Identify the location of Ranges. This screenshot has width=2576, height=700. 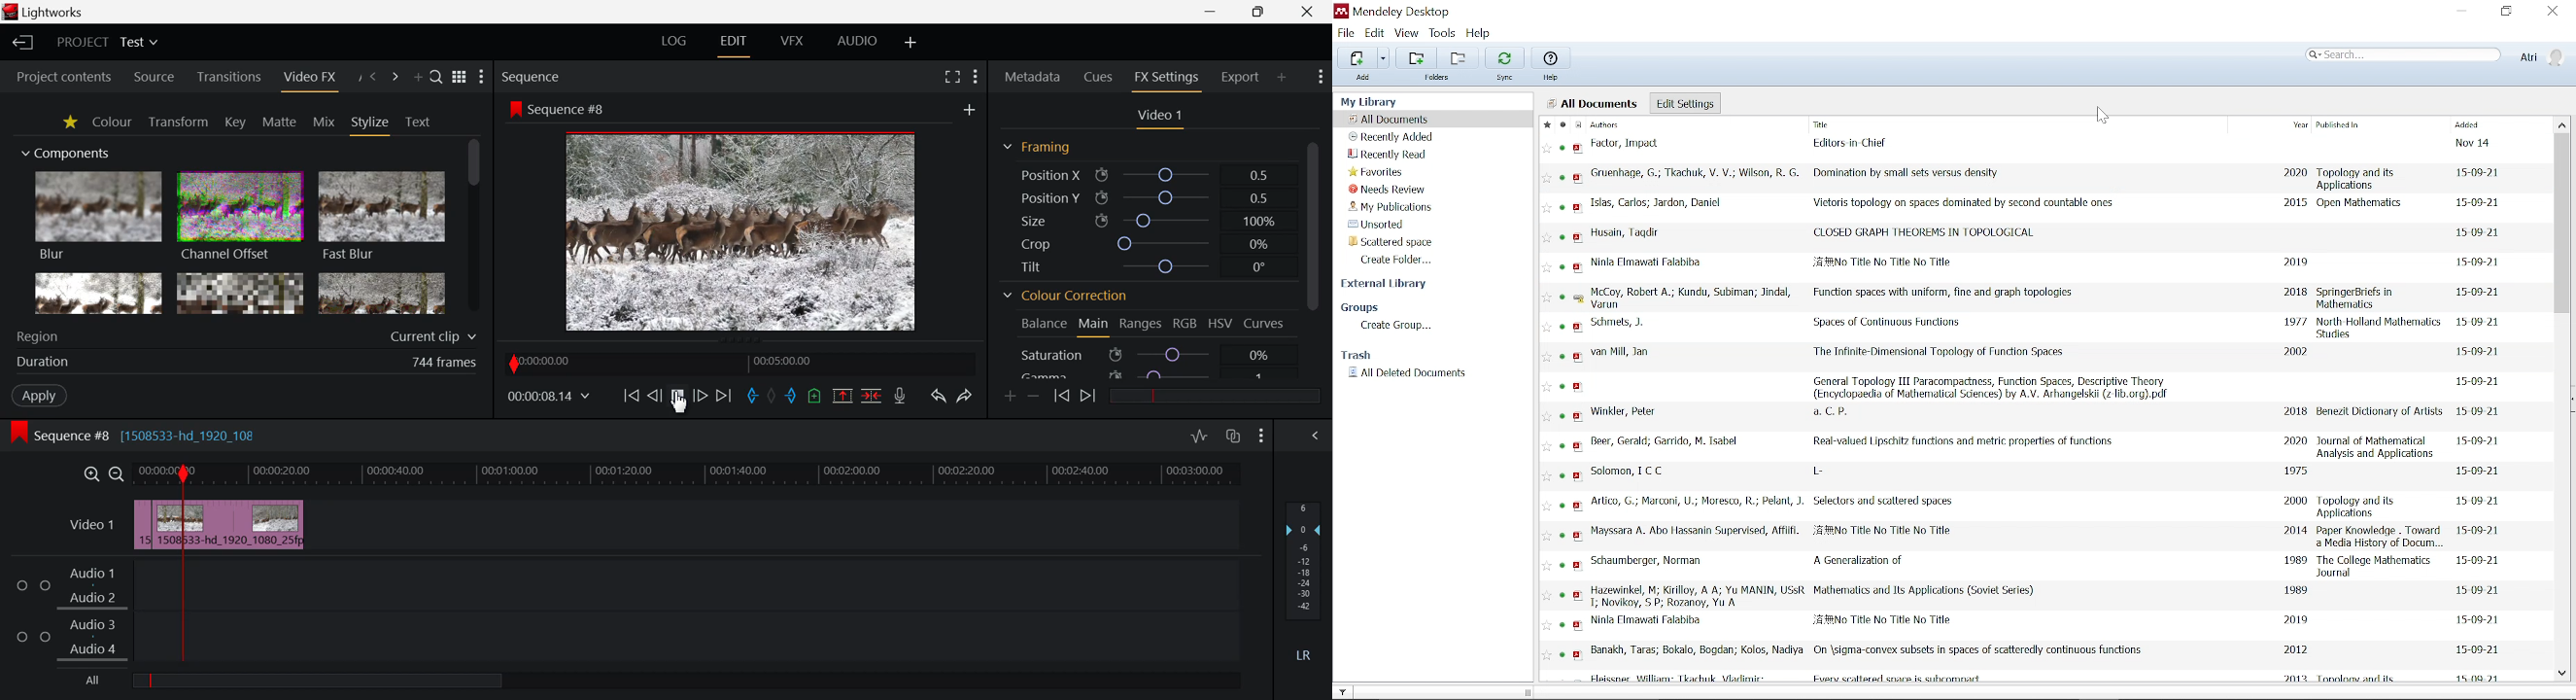
(1142, 324).